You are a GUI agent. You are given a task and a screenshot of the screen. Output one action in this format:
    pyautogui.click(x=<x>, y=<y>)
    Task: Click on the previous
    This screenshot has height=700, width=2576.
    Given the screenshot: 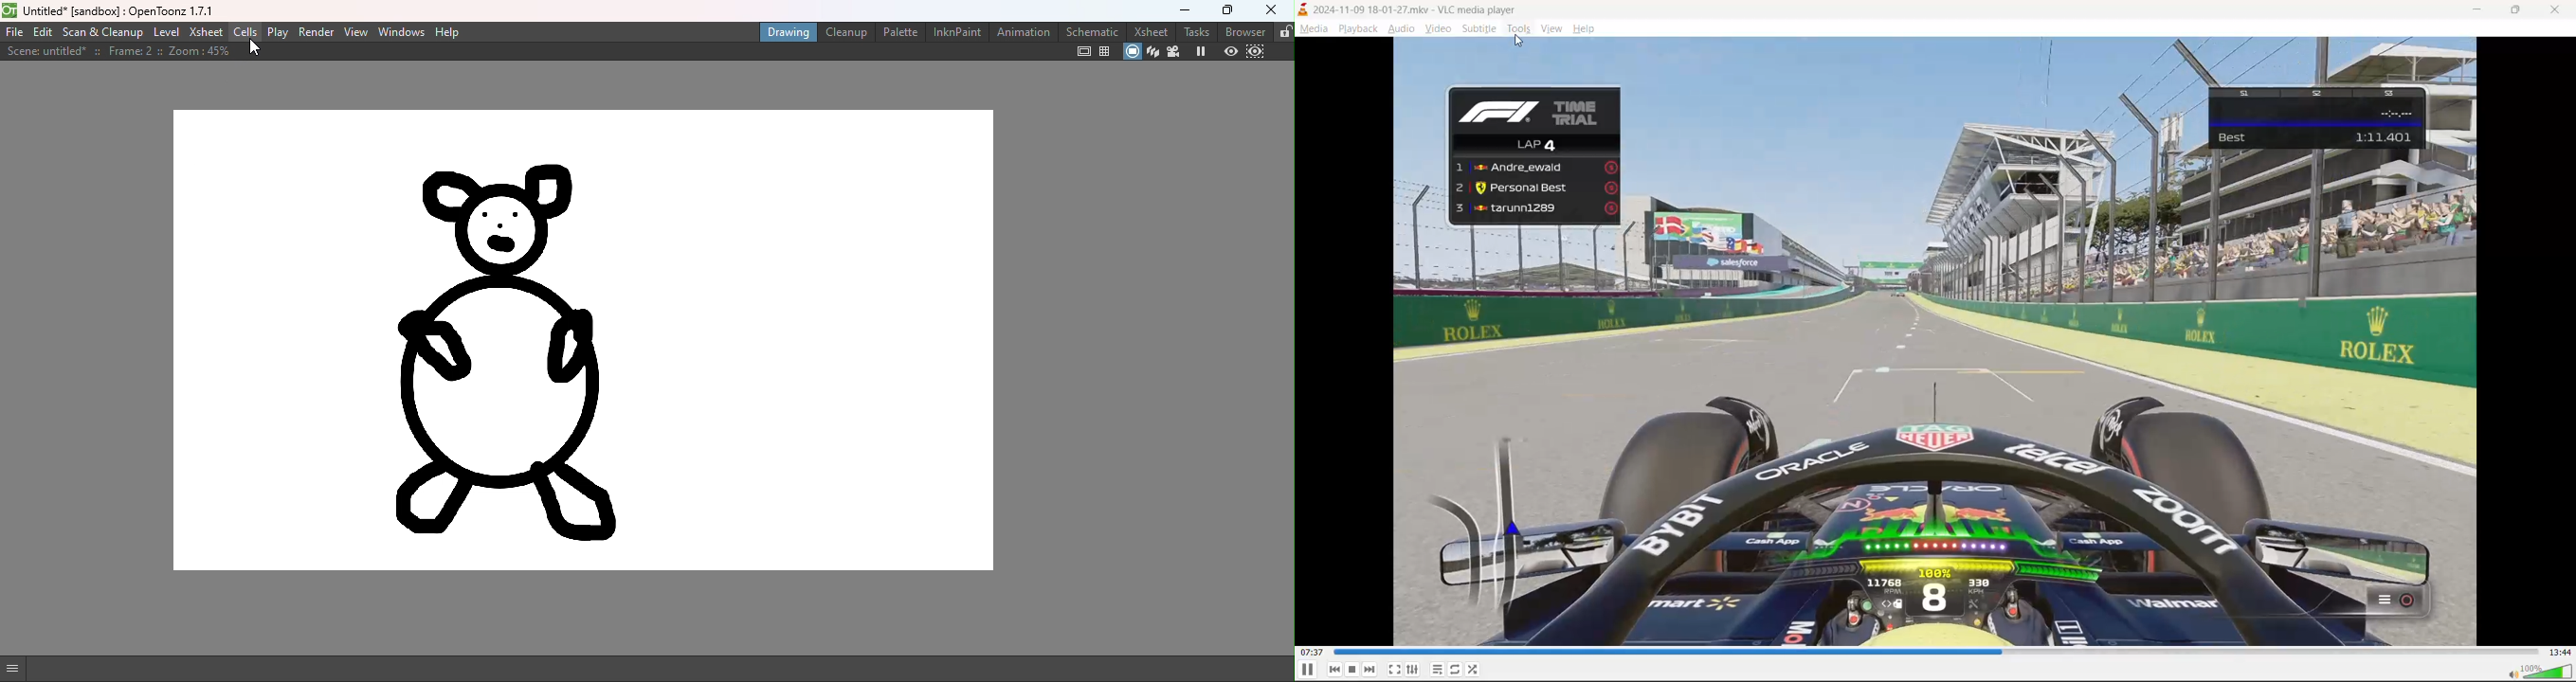 What is the action you would take?
    pyautogui.click(x=1335, y=669)
    